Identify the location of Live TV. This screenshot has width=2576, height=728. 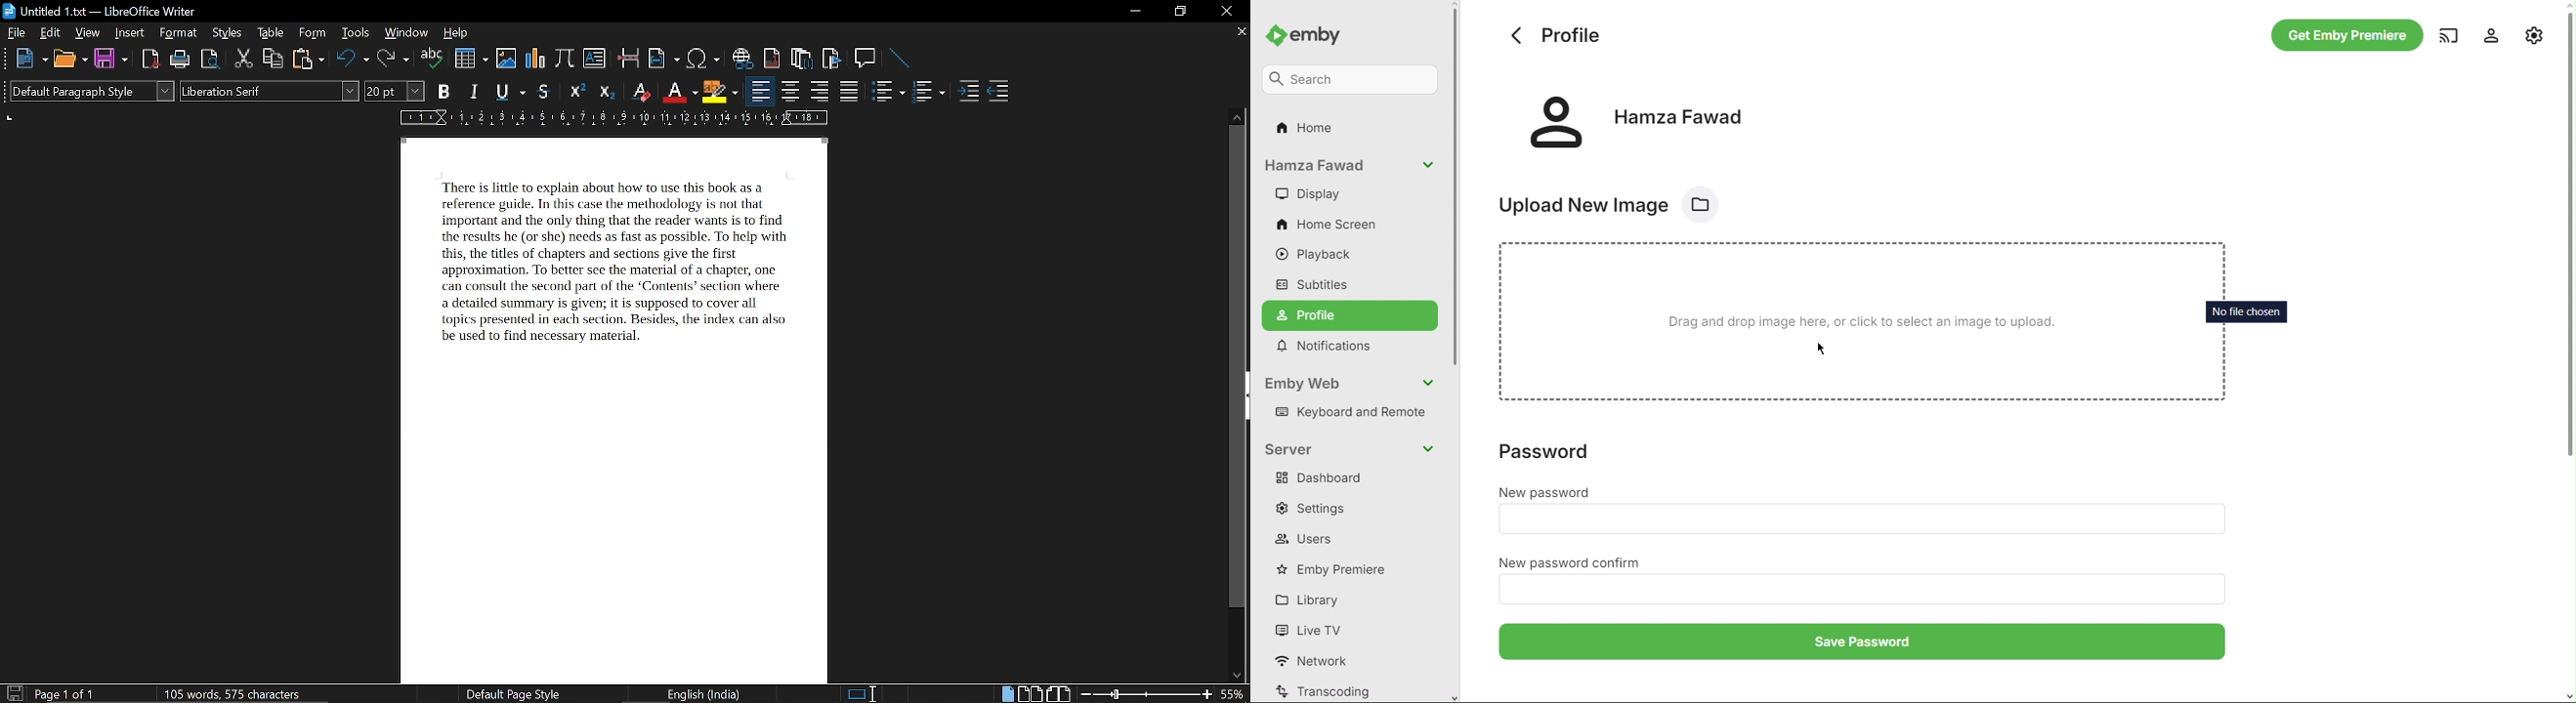
(1311, 629).